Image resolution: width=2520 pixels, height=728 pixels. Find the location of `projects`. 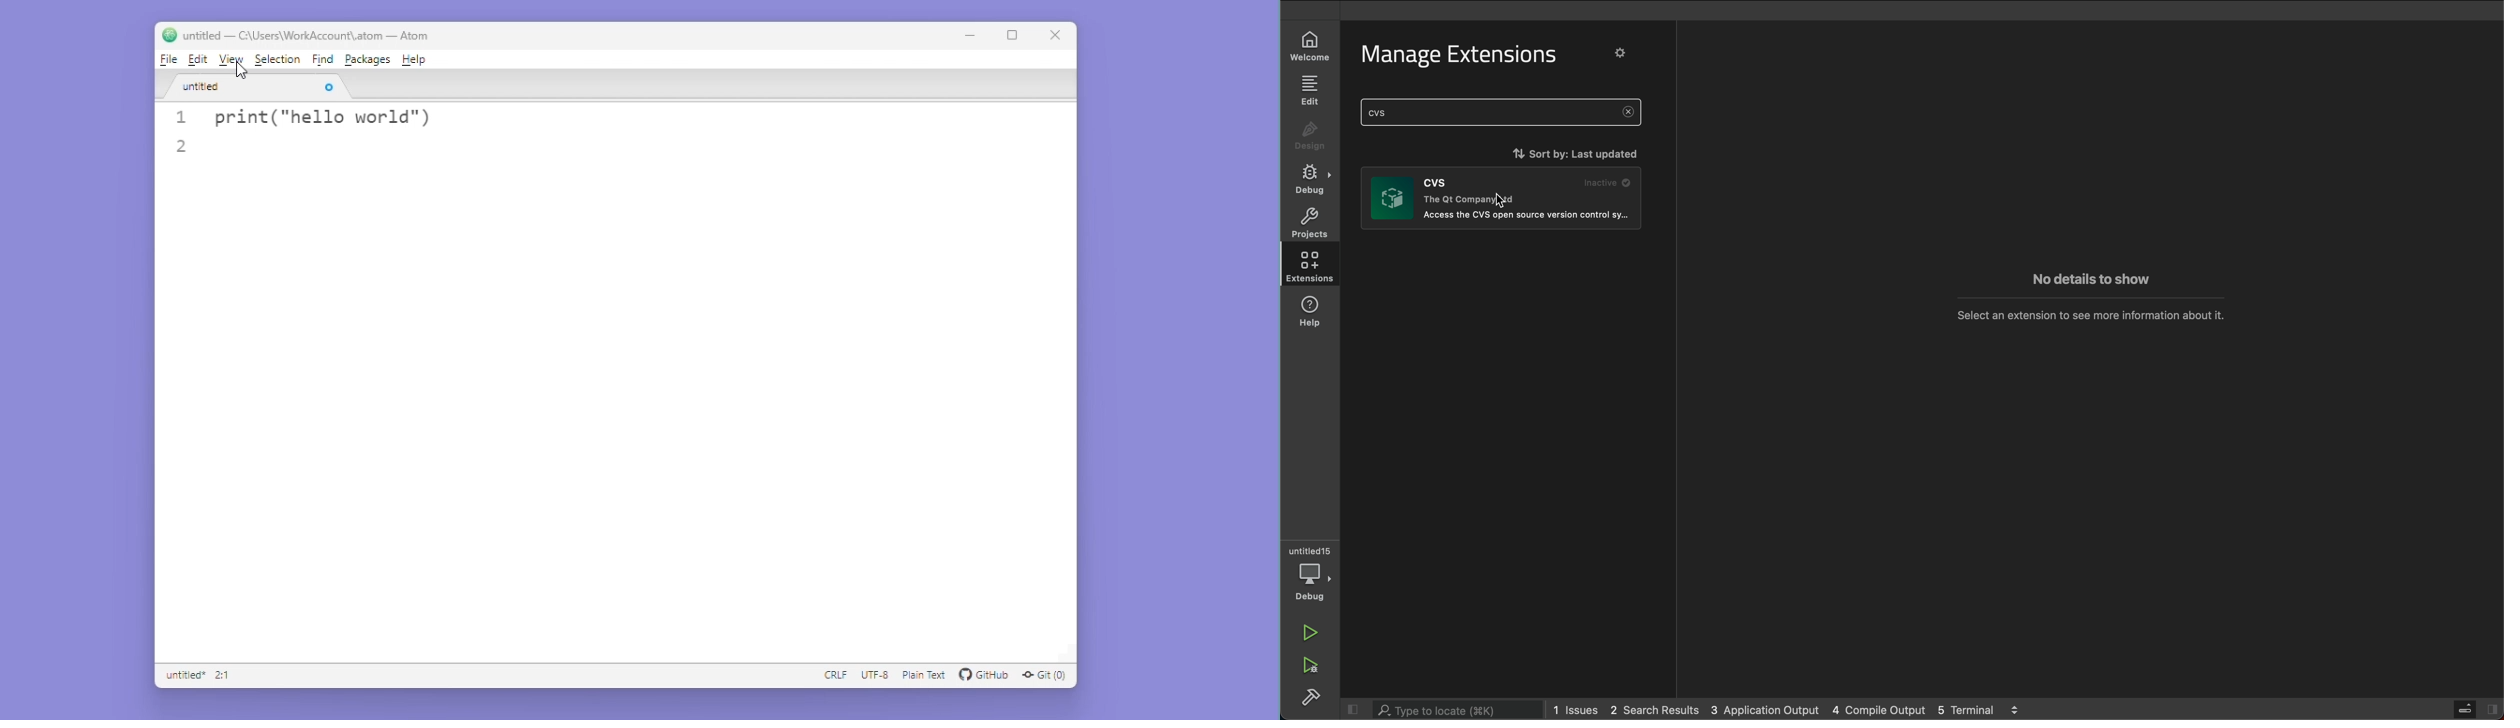

projects is located at coordinates (1308, 222).